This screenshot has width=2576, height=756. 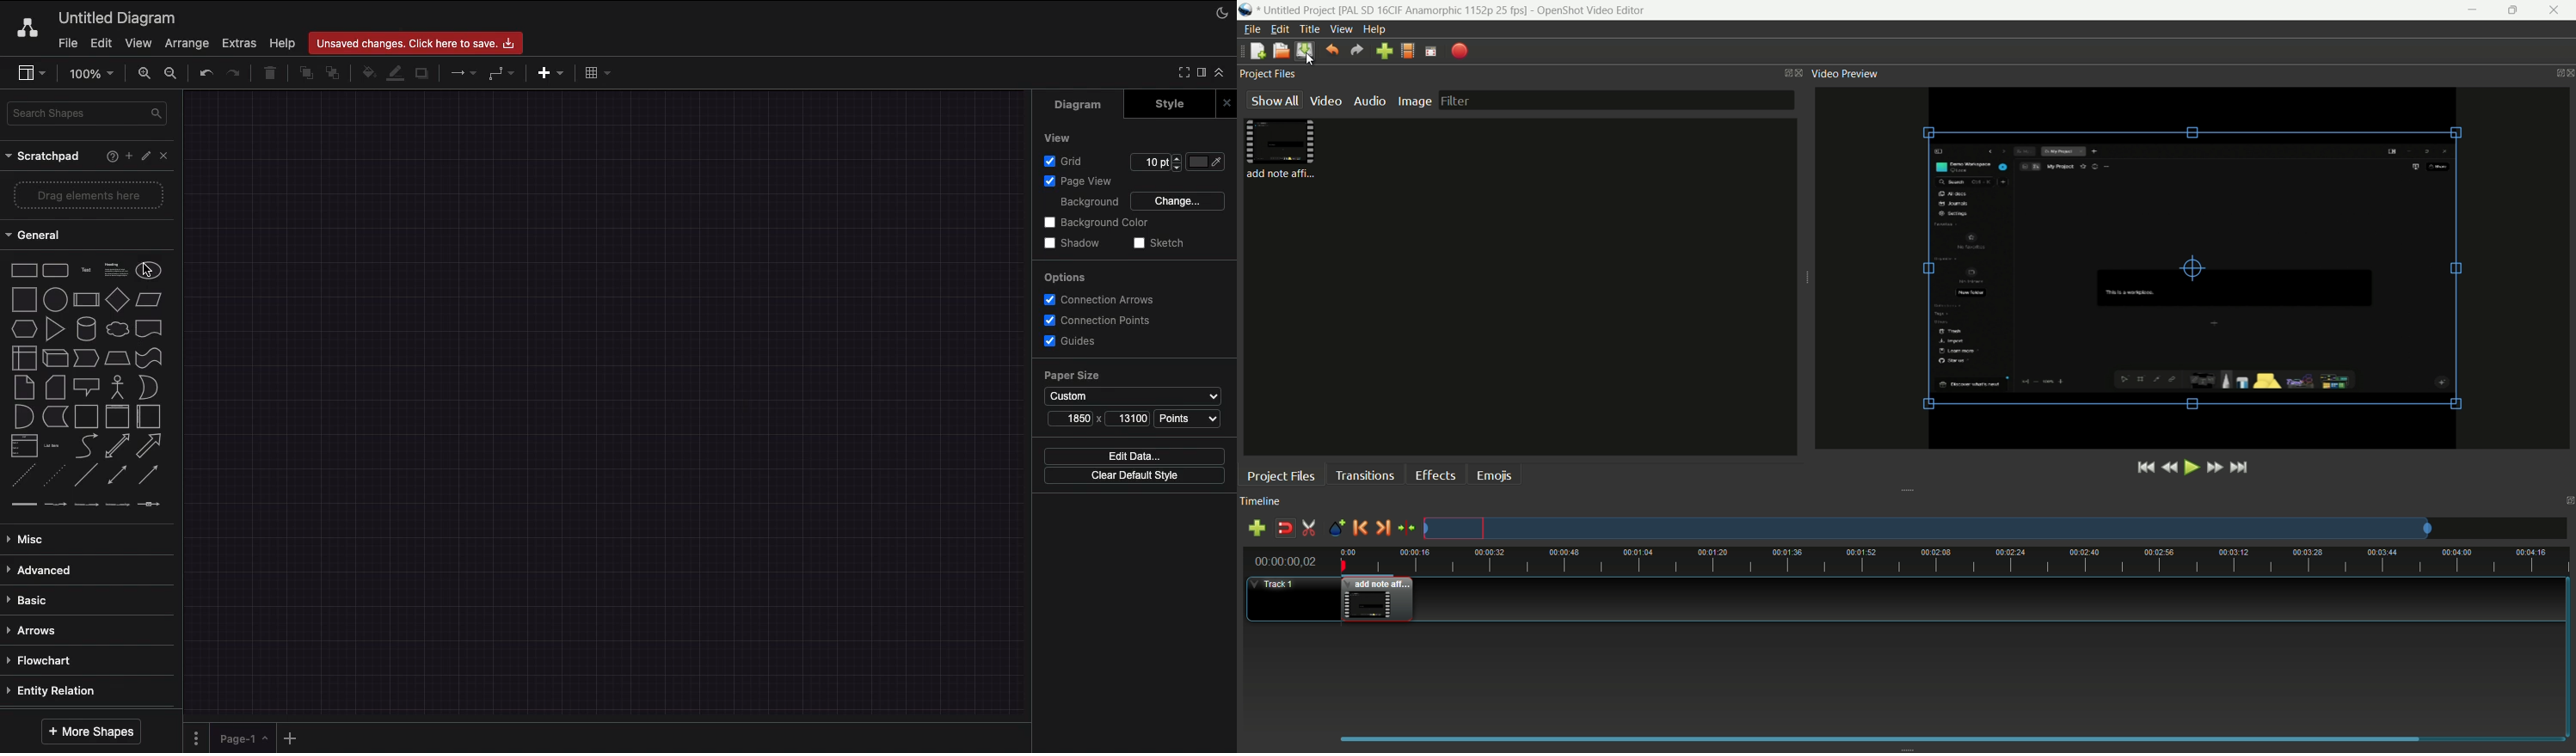 What do you see at coordinates (117, 300) in the screenshot?
I see `Diamond` at bounding box center [117, 300].